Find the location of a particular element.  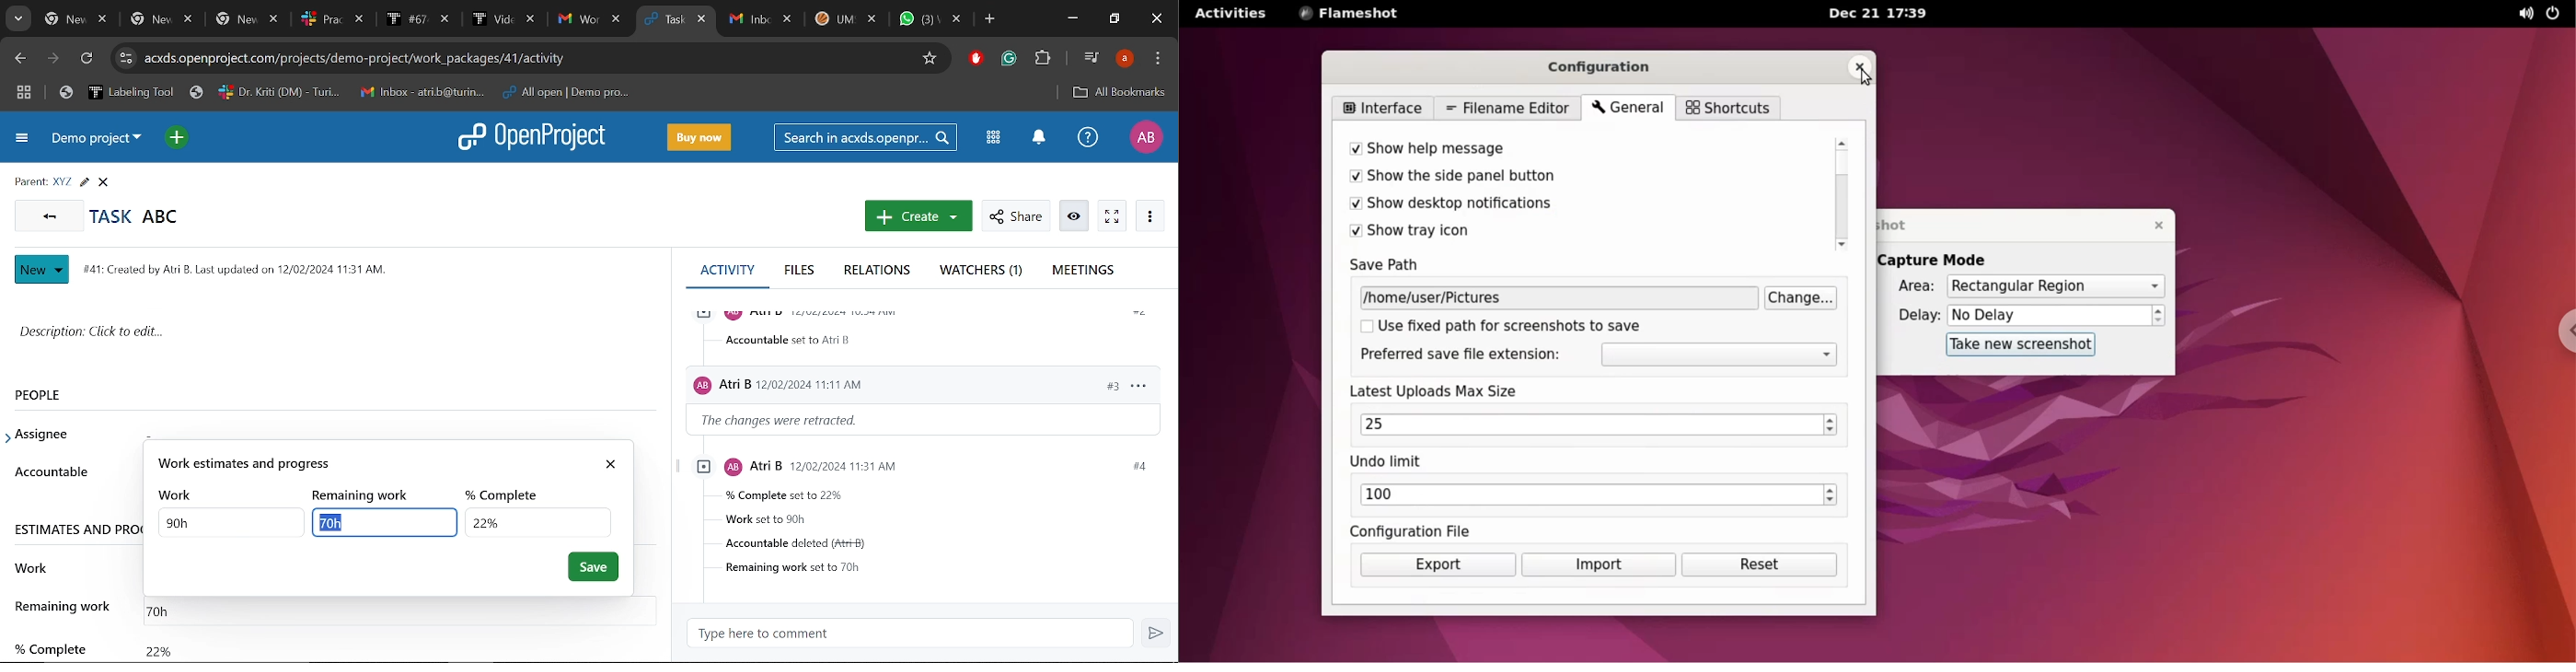

Add bookmark is located at coordinates (1118, 92).